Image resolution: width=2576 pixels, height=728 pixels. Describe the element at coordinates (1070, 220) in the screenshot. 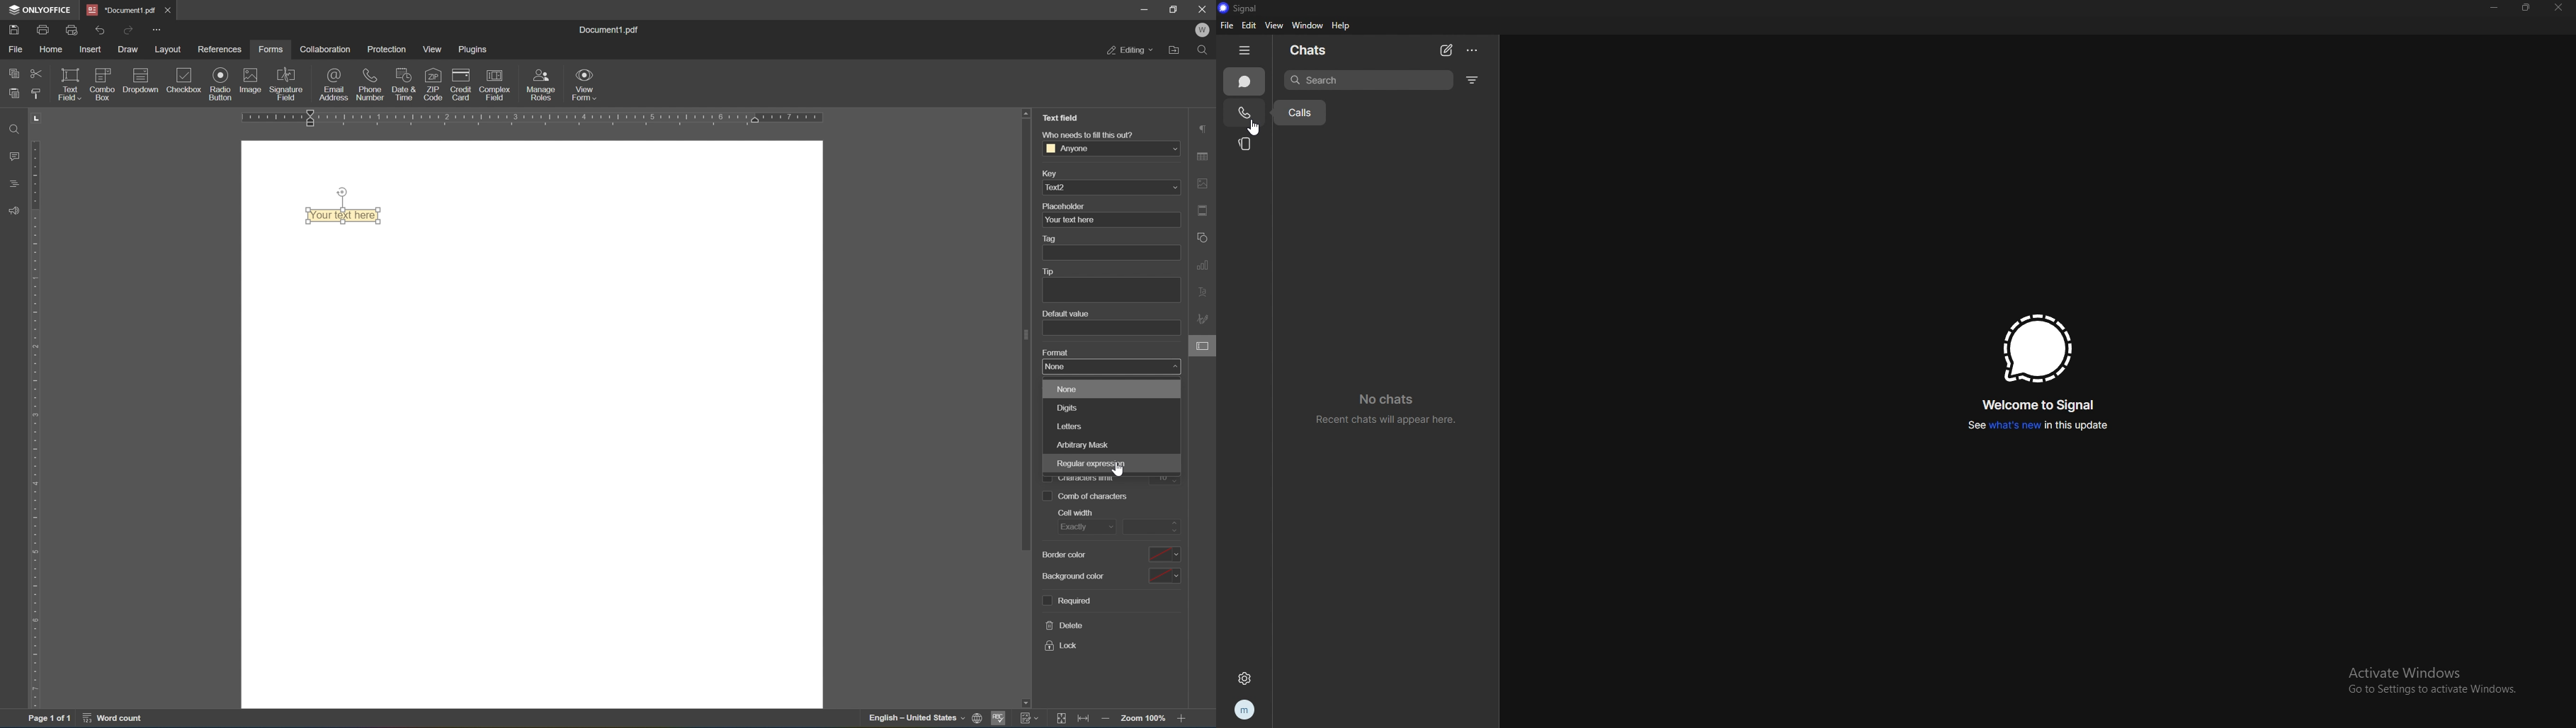

I see `your text here` at that location.